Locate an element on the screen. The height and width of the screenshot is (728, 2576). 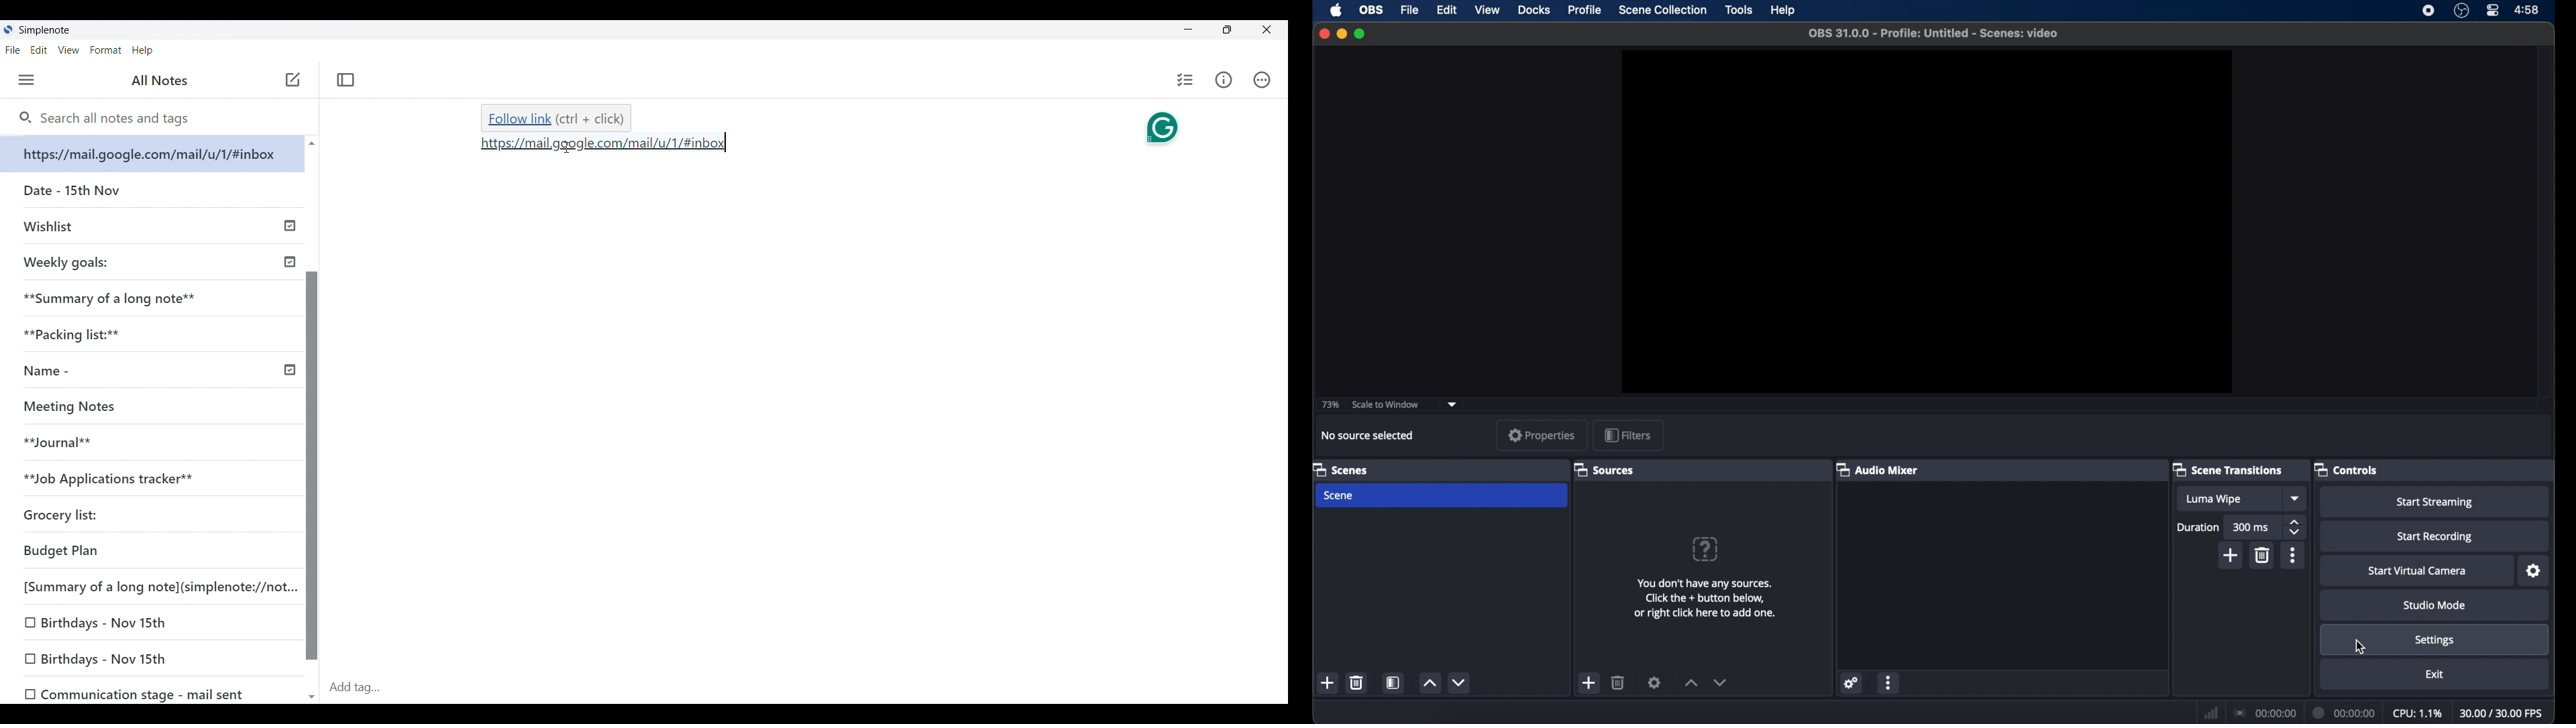
Search notes is located at coordinates (120, 119).